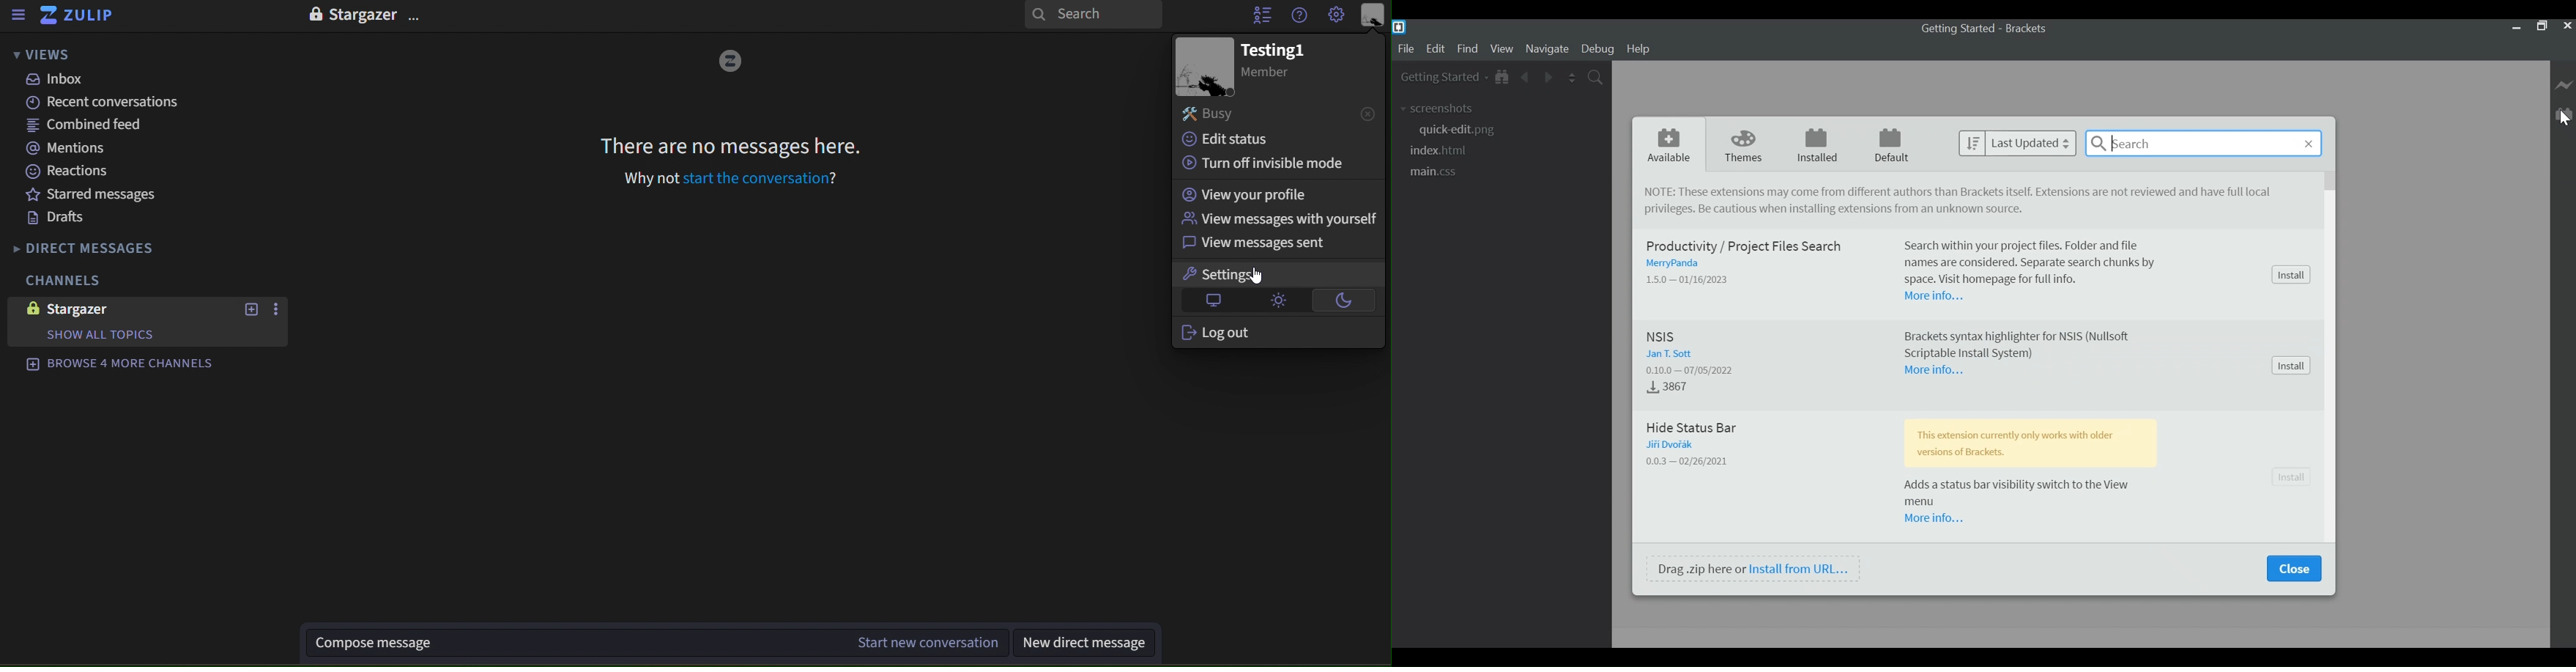 This screenshot has width=2576, height=672. Describe the element at coordinates (1277, 113) in the screenshot. I see `busy` at that location.